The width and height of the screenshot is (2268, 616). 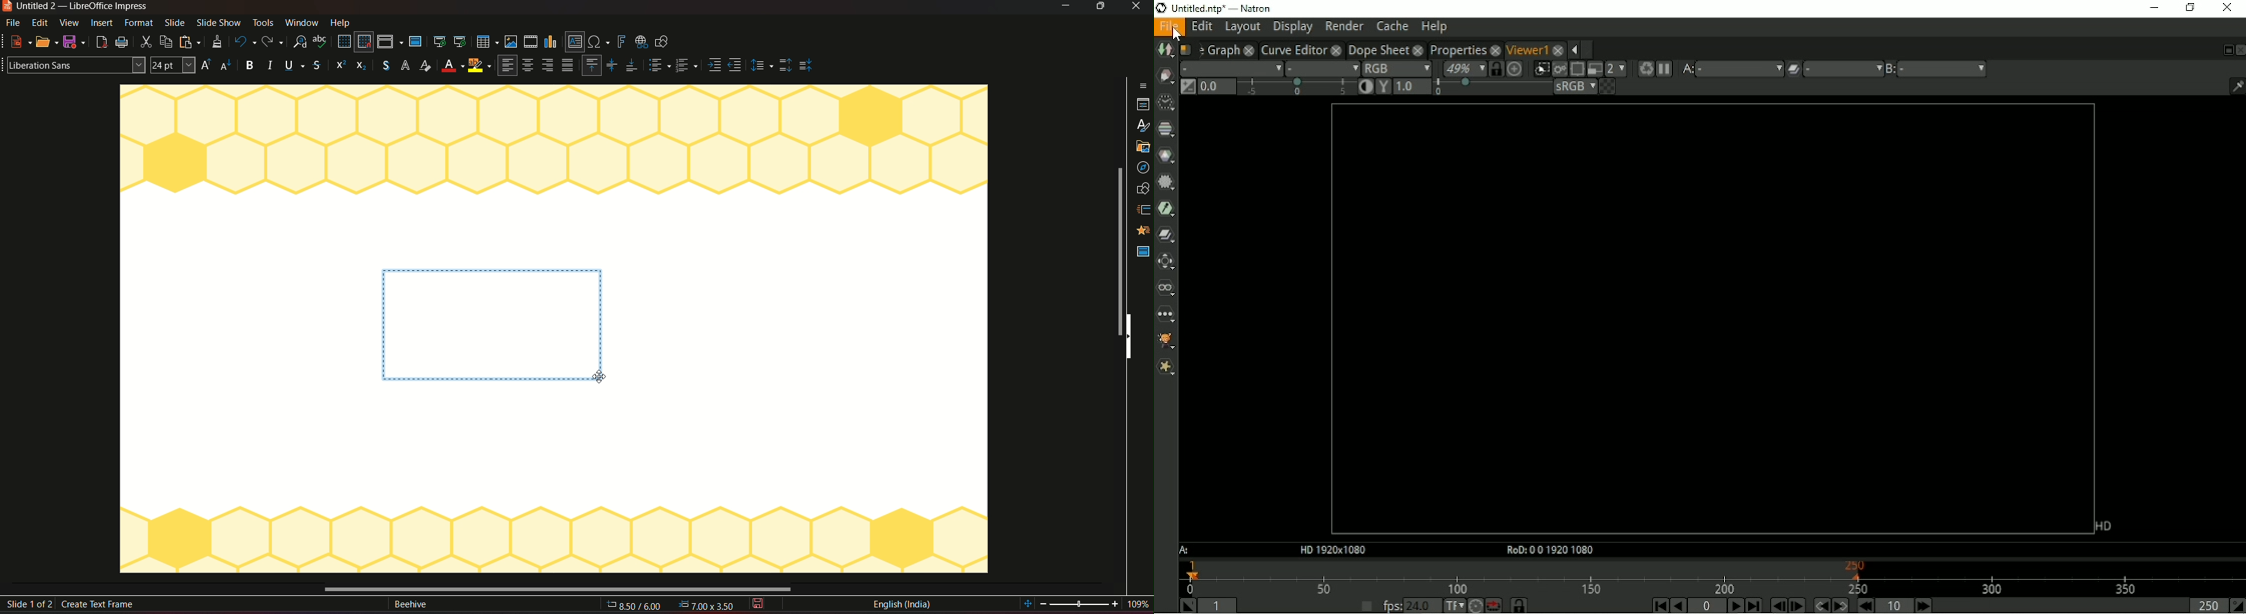 I want to click on Minimize/maximize, so click(x=1100, y=7).